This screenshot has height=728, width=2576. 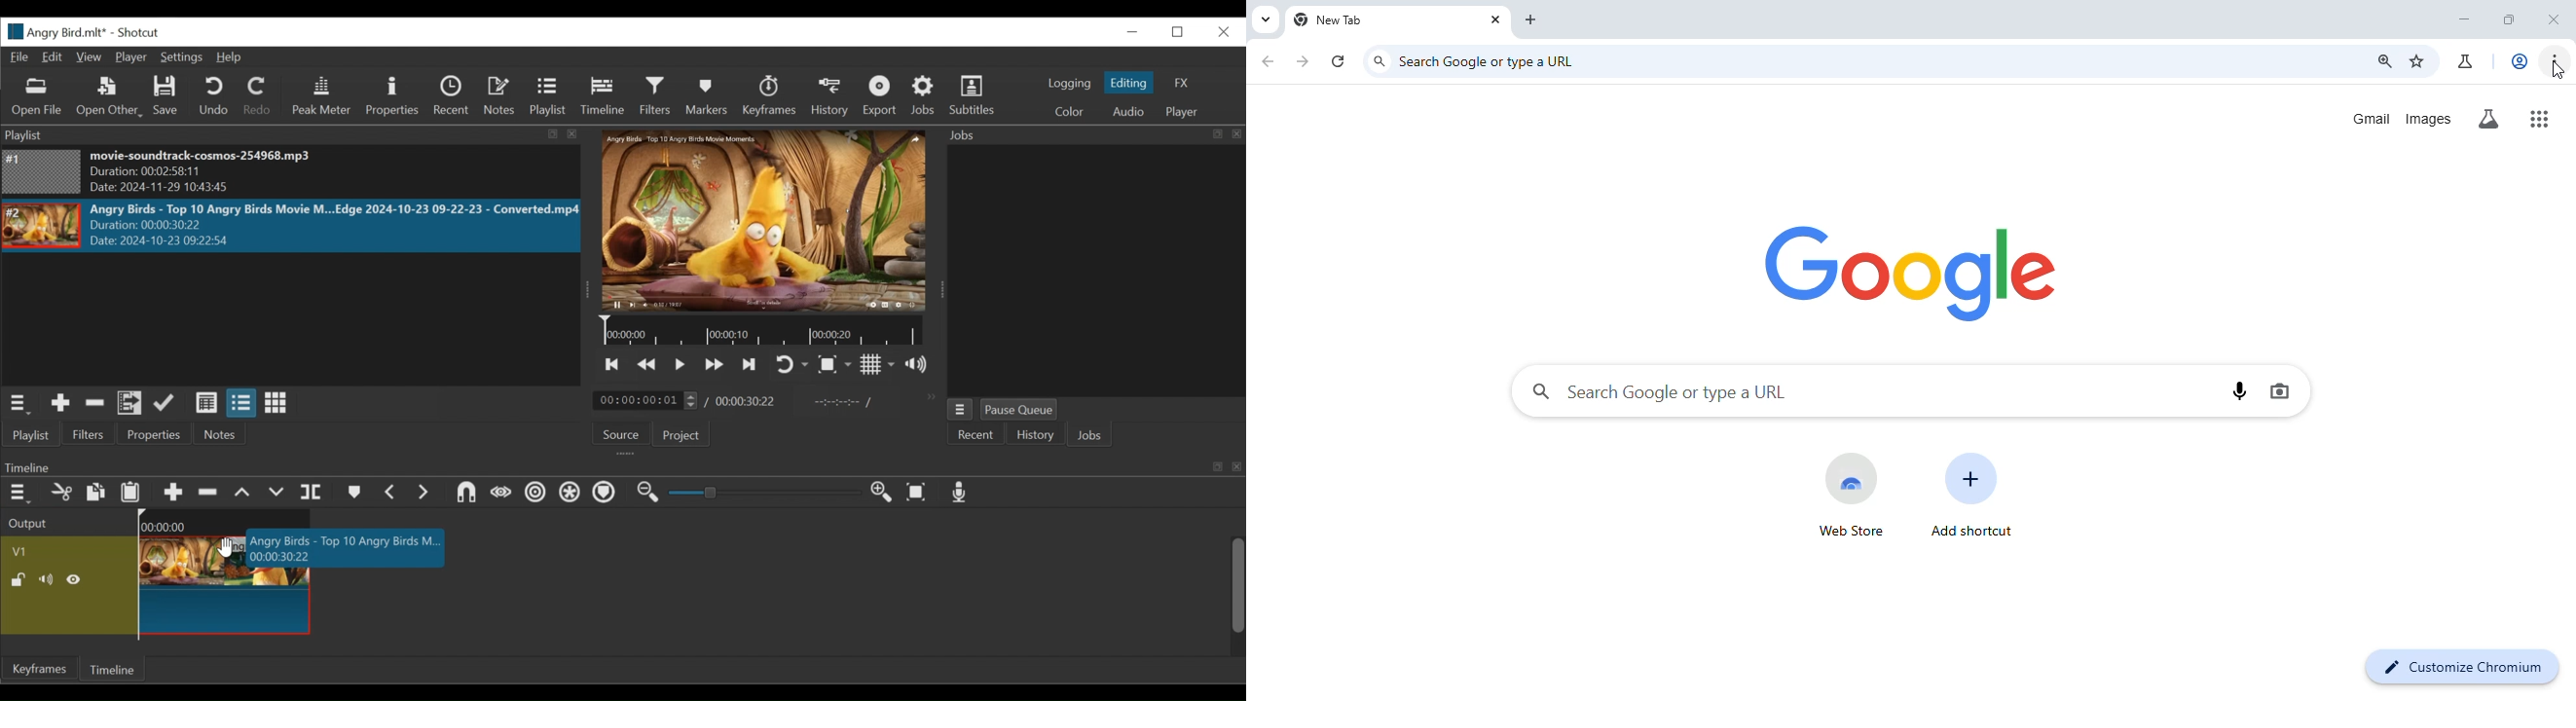 I want to click on View as icons, so click(x=275, y=403).